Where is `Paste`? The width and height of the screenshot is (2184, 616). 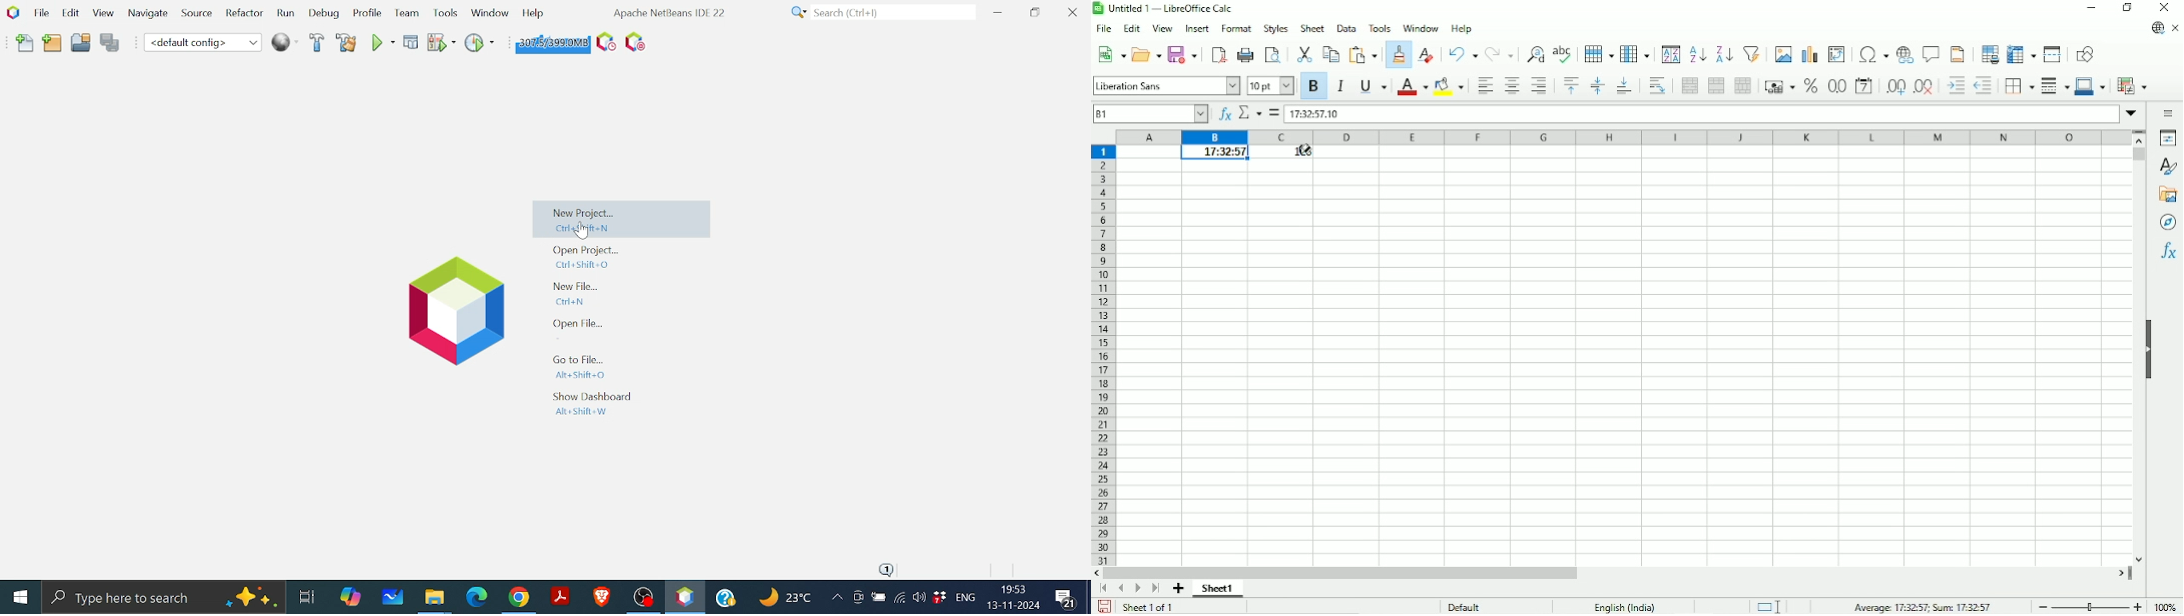 Paste is located at coordinates (1362, 54).